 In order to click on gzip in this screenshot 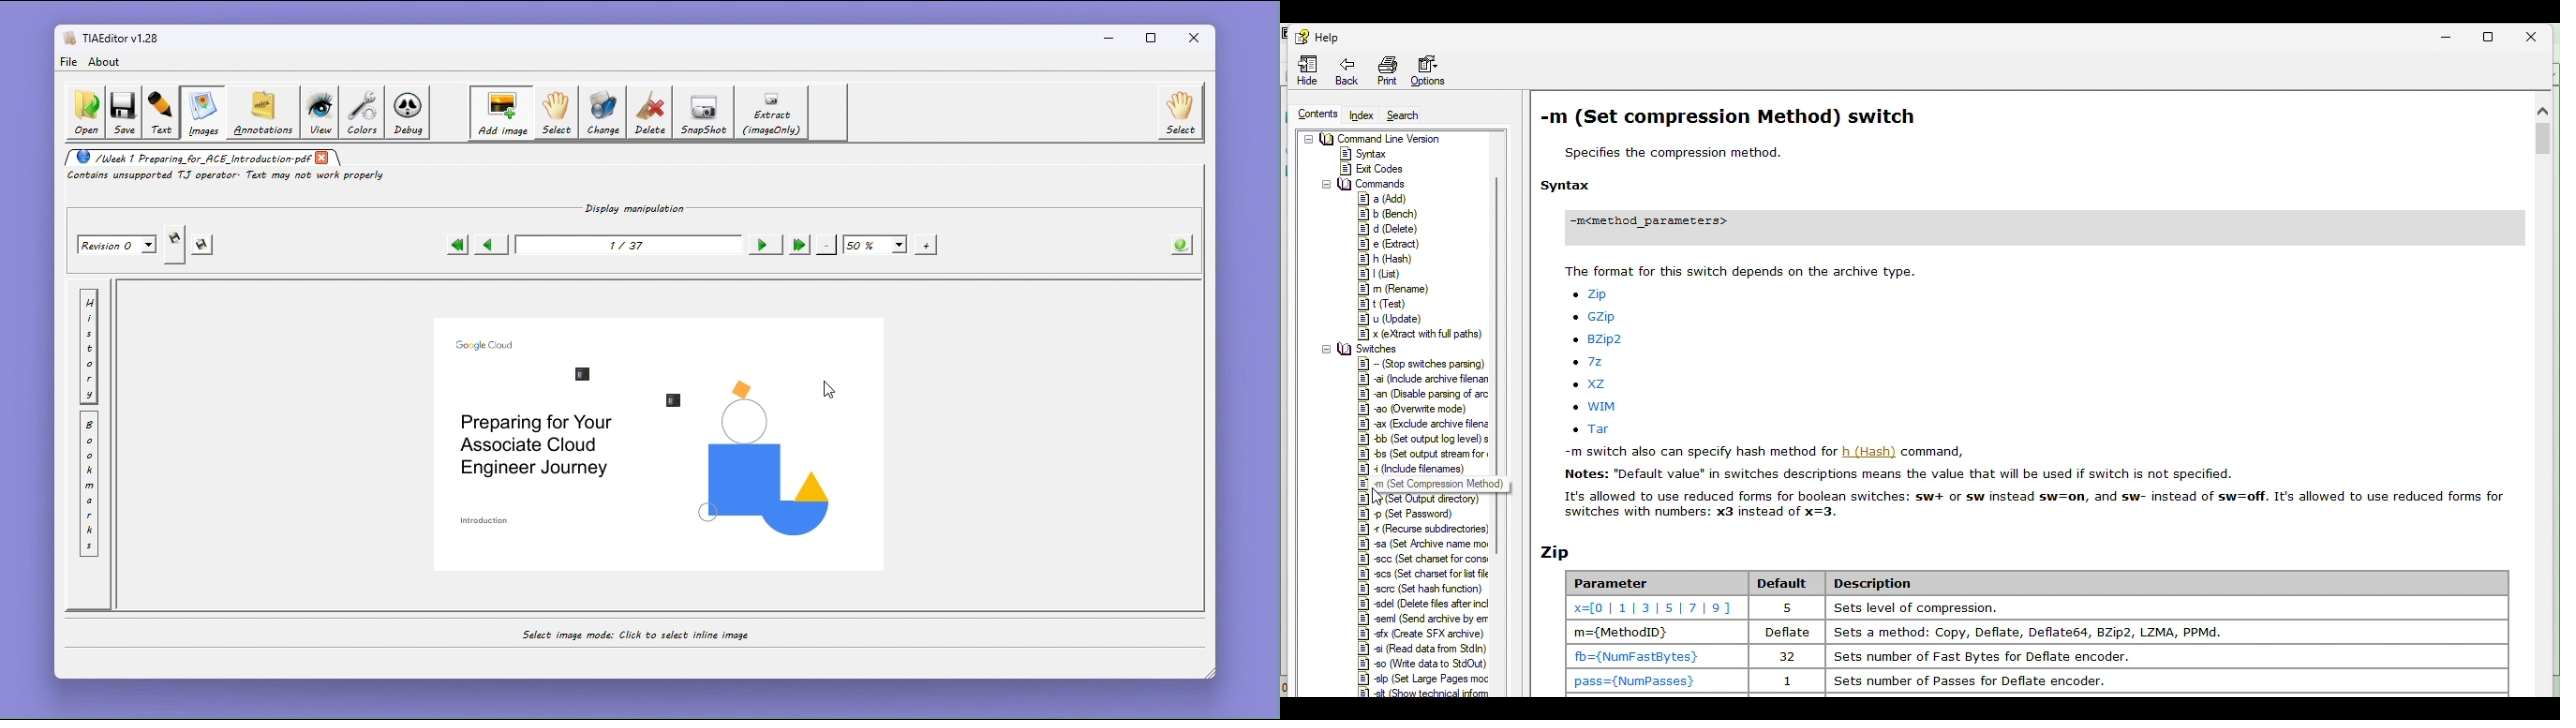, I will do `click(1598, 317)`.